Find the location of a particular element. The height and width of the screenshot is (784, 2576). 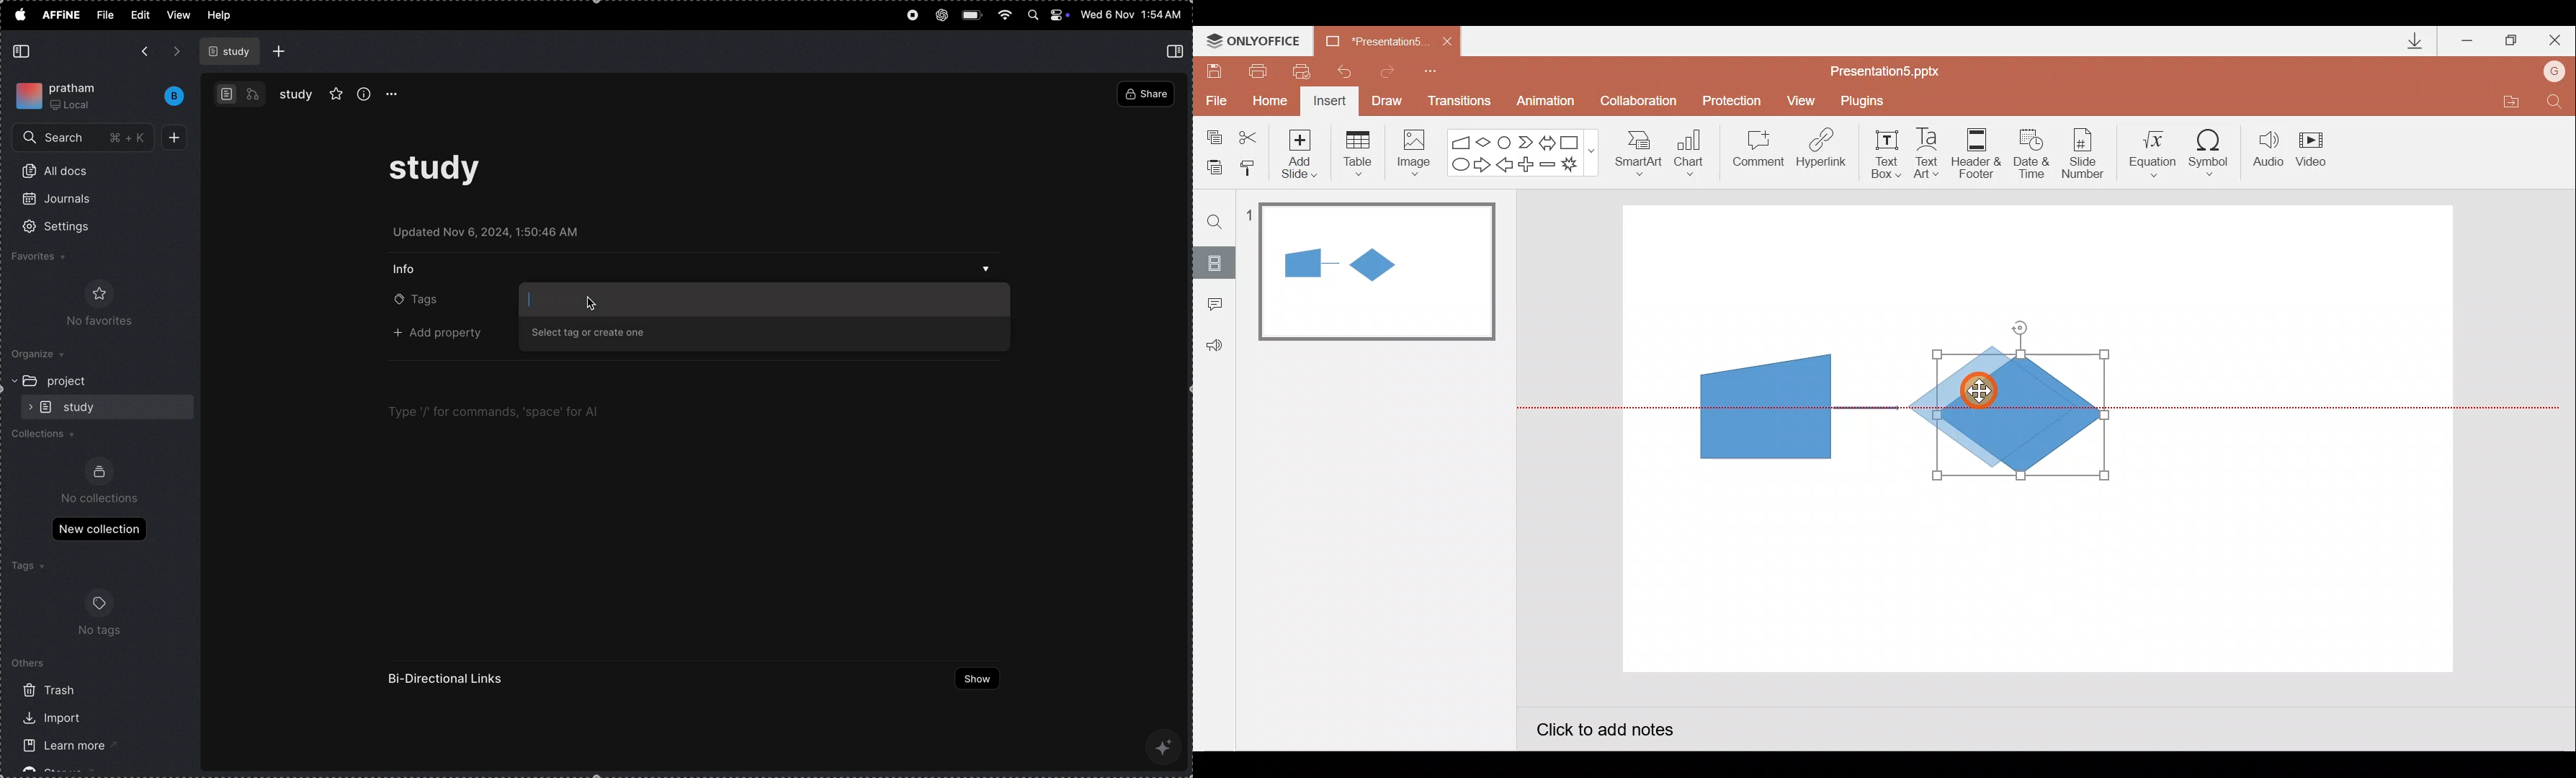

Chart is located at coordinates (1689, 150).